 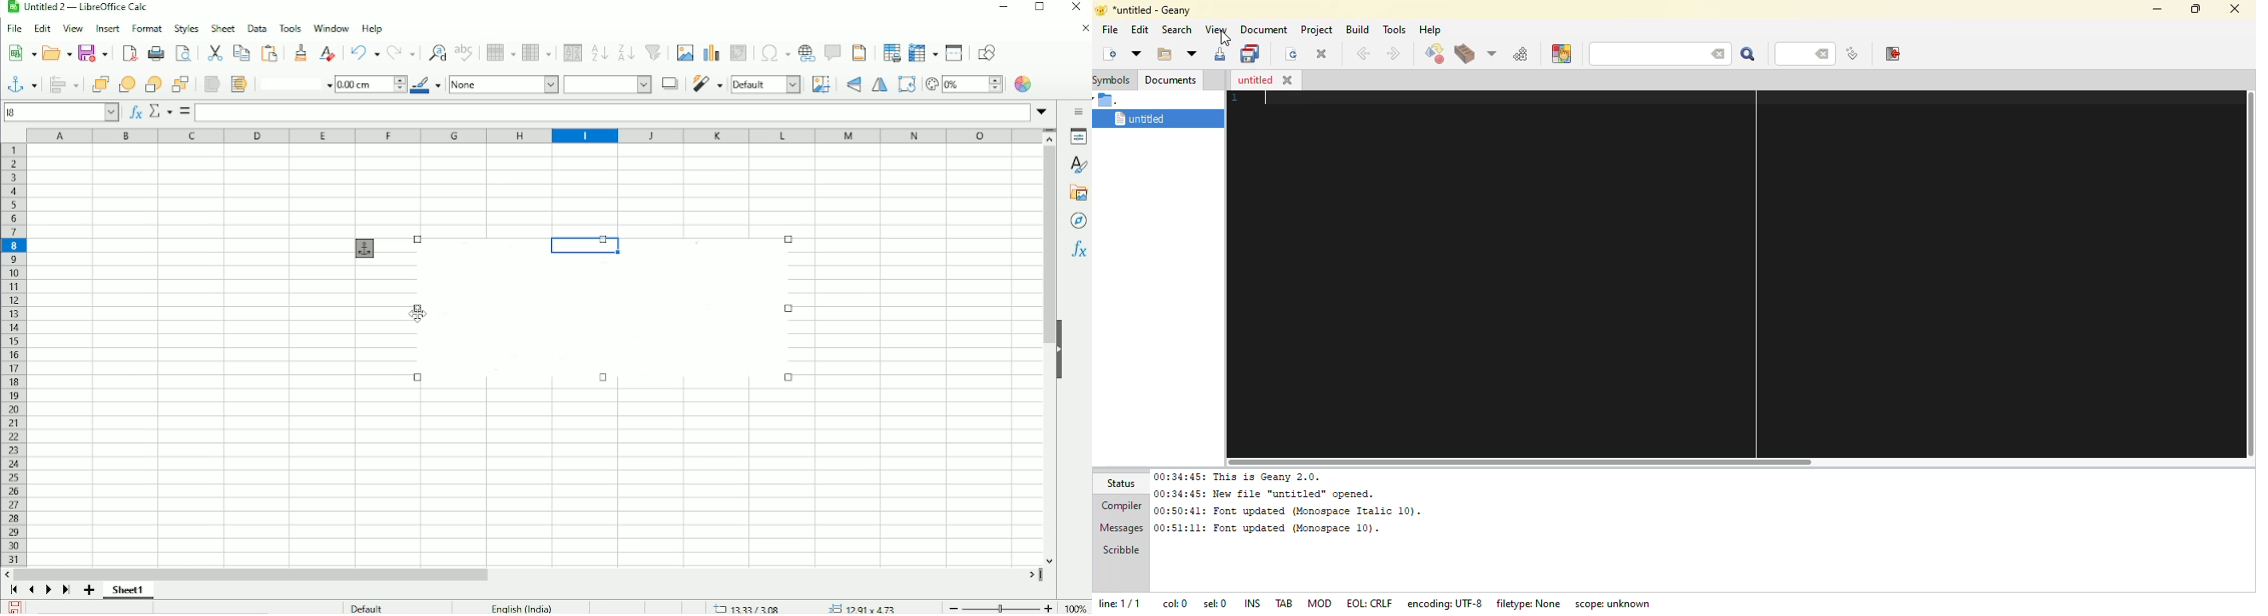 What do you see at coordinates (418, 313) in the screenshot?
I see `Cursor` at bounding box center [418, 313].